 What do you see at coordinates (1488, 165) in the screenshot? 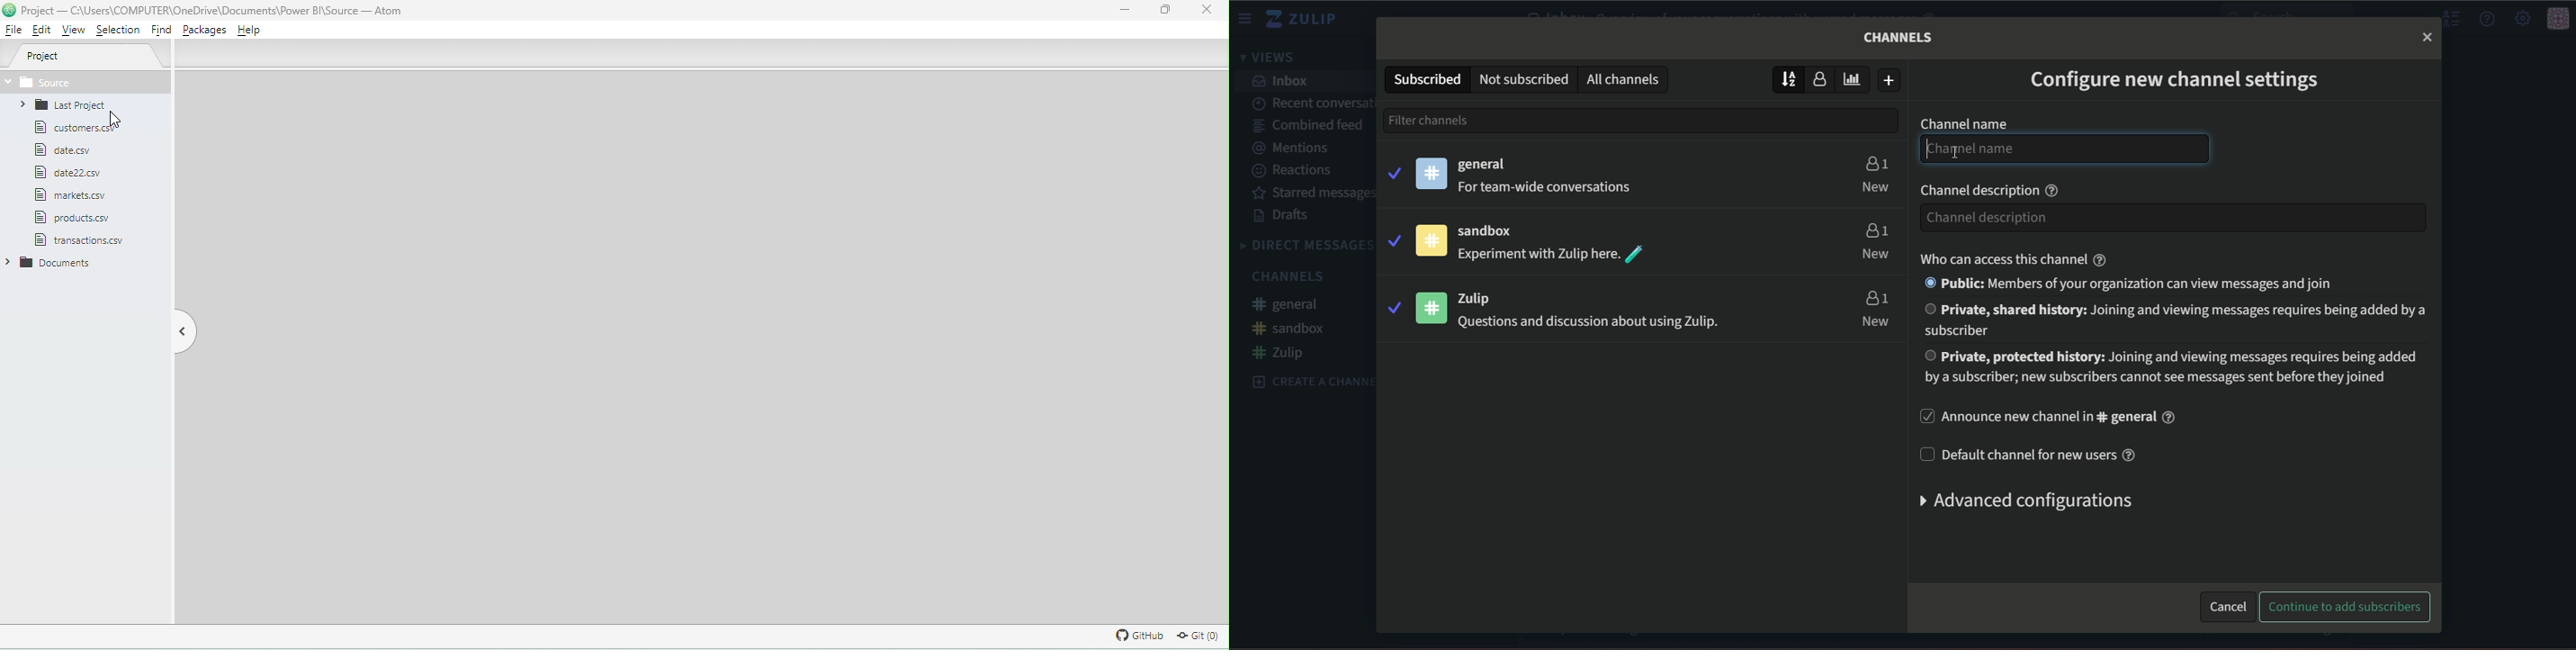
I see `general` at bounding box center [1488, 165].